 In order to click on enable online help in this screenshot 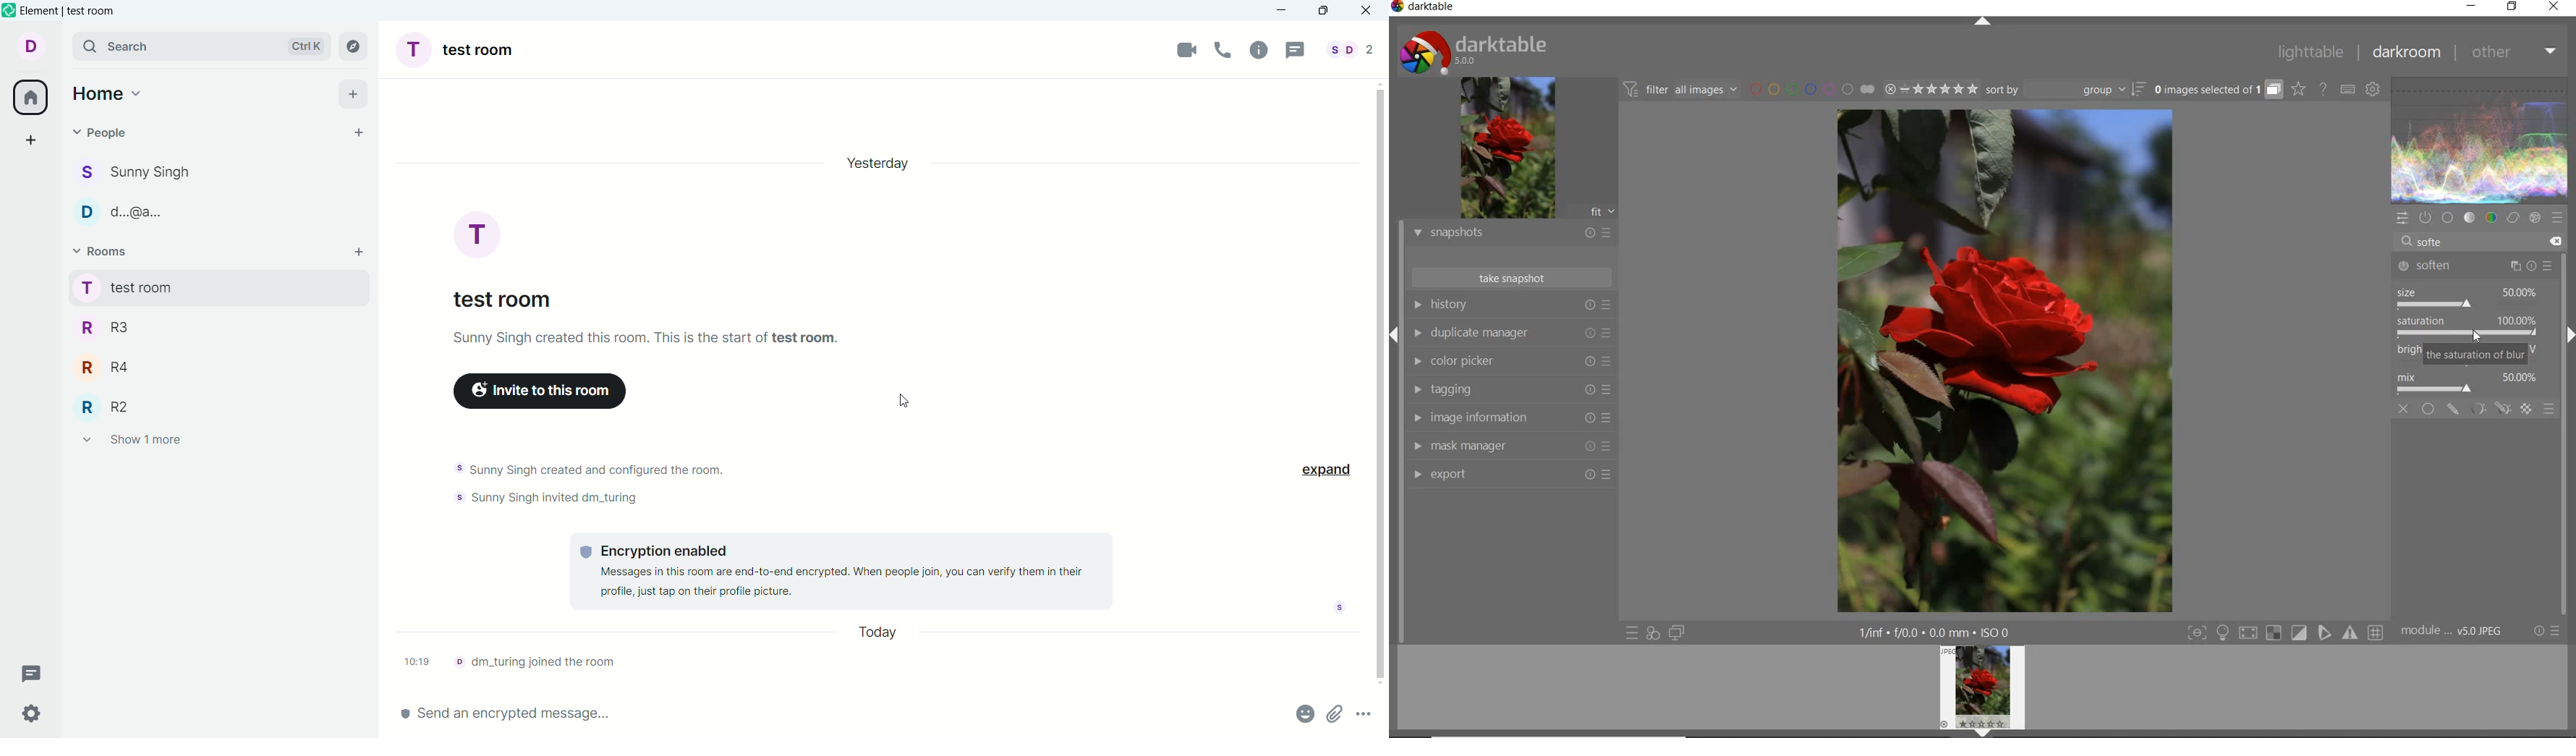, I will do `click(2324, 89)`.